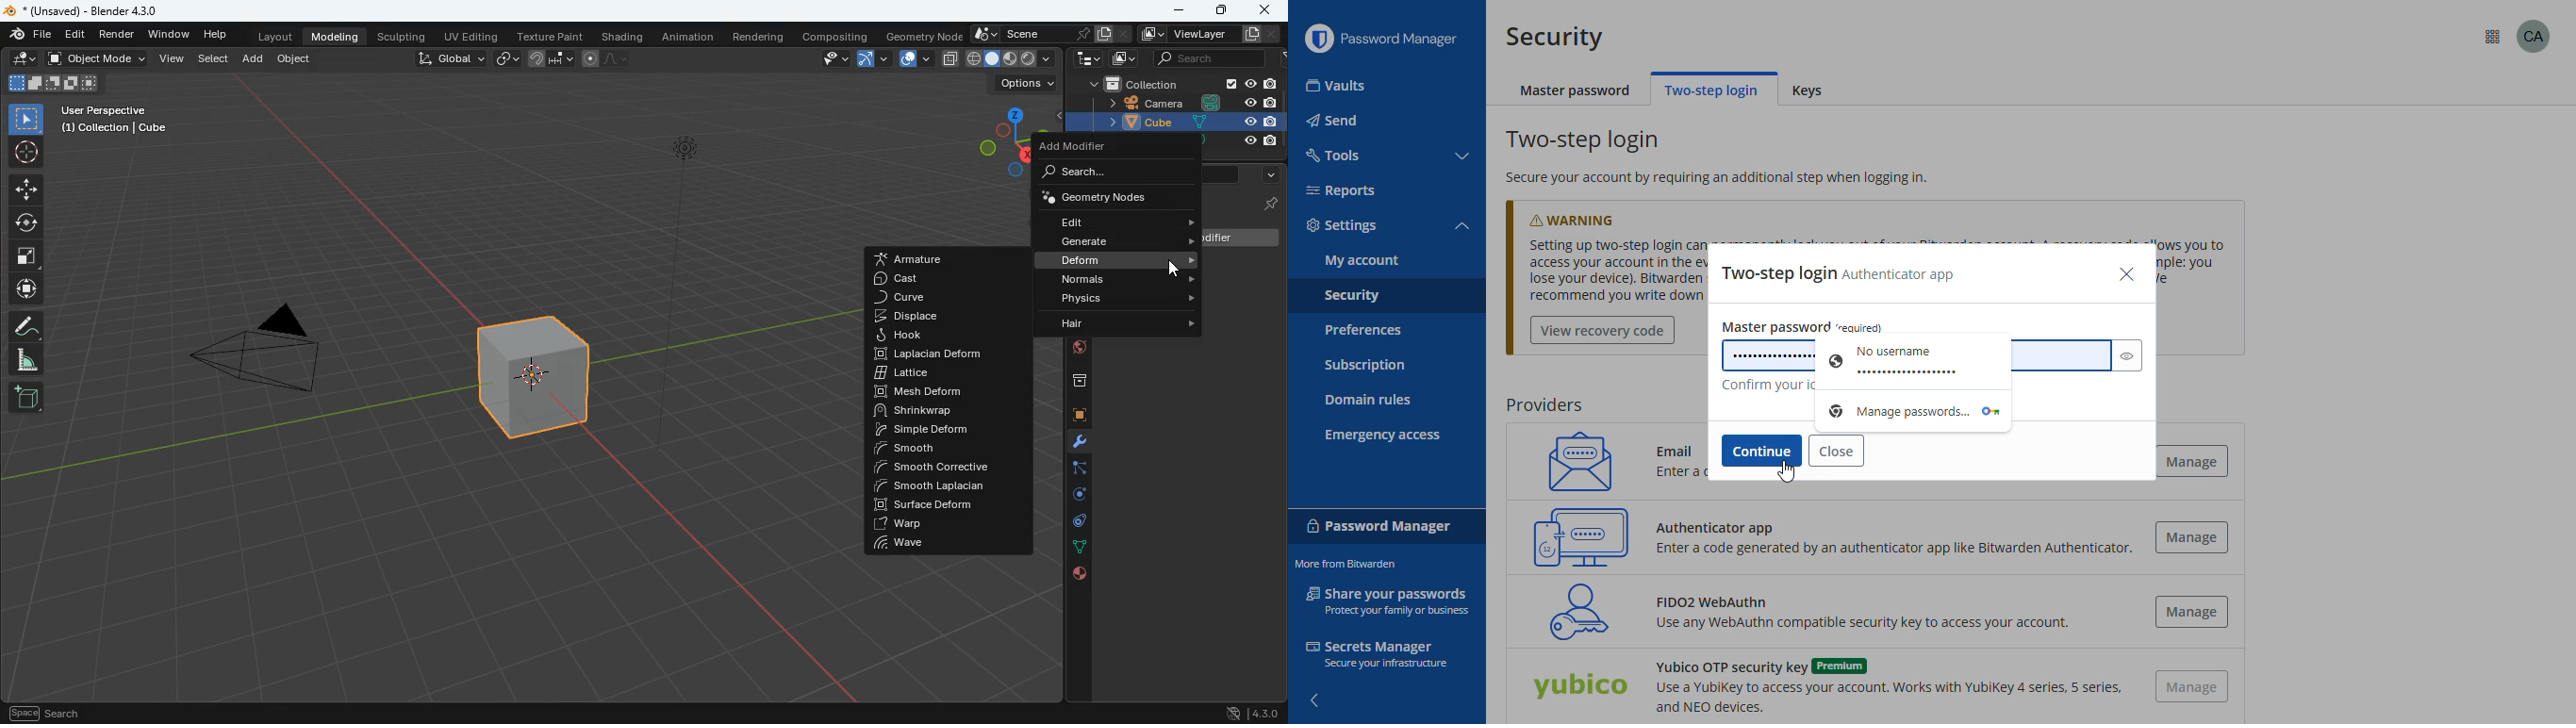  What do you see at coordinates (30, 34) in the screenshot?
I see `blender` at bounding box center [30, 34].